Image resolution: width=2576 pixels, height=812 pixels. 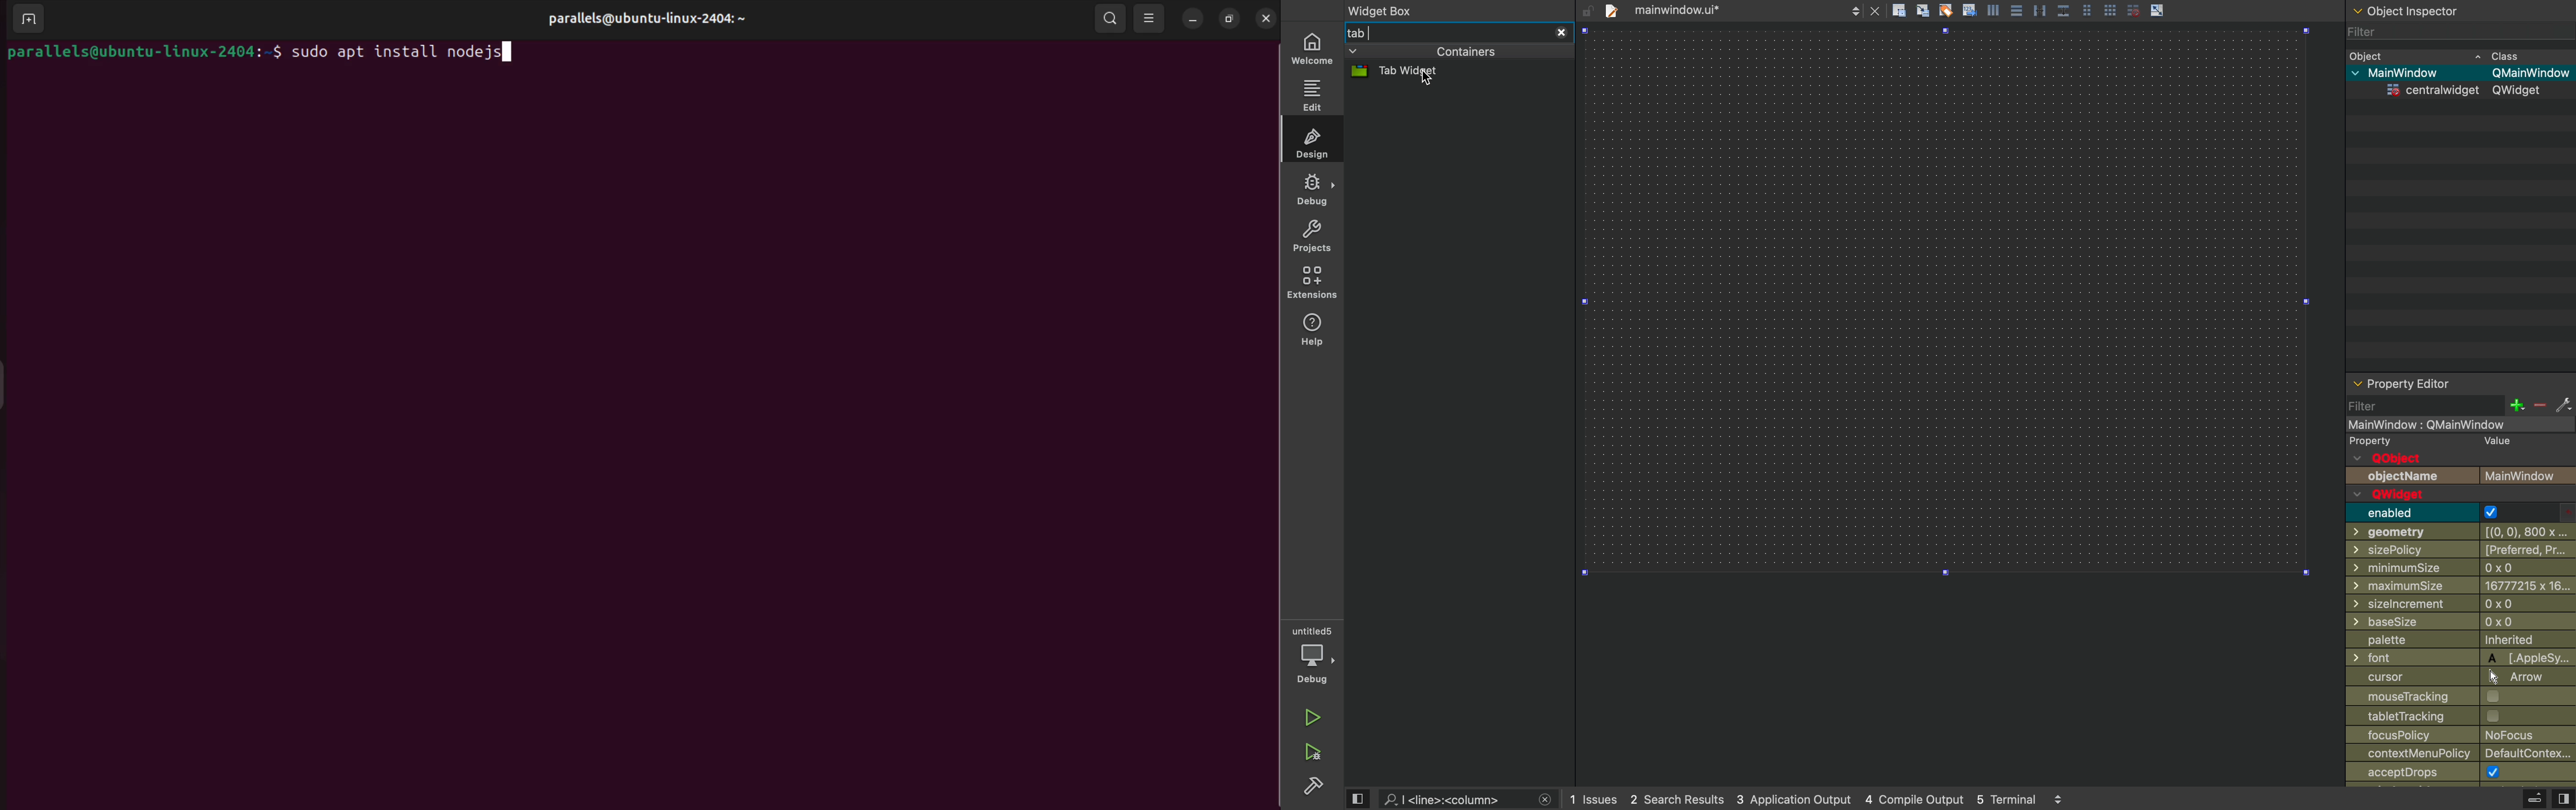 What do you see at coordinates (1314, 236) in the screenshot?
I see `projects` at bounding box center [1314, 236].